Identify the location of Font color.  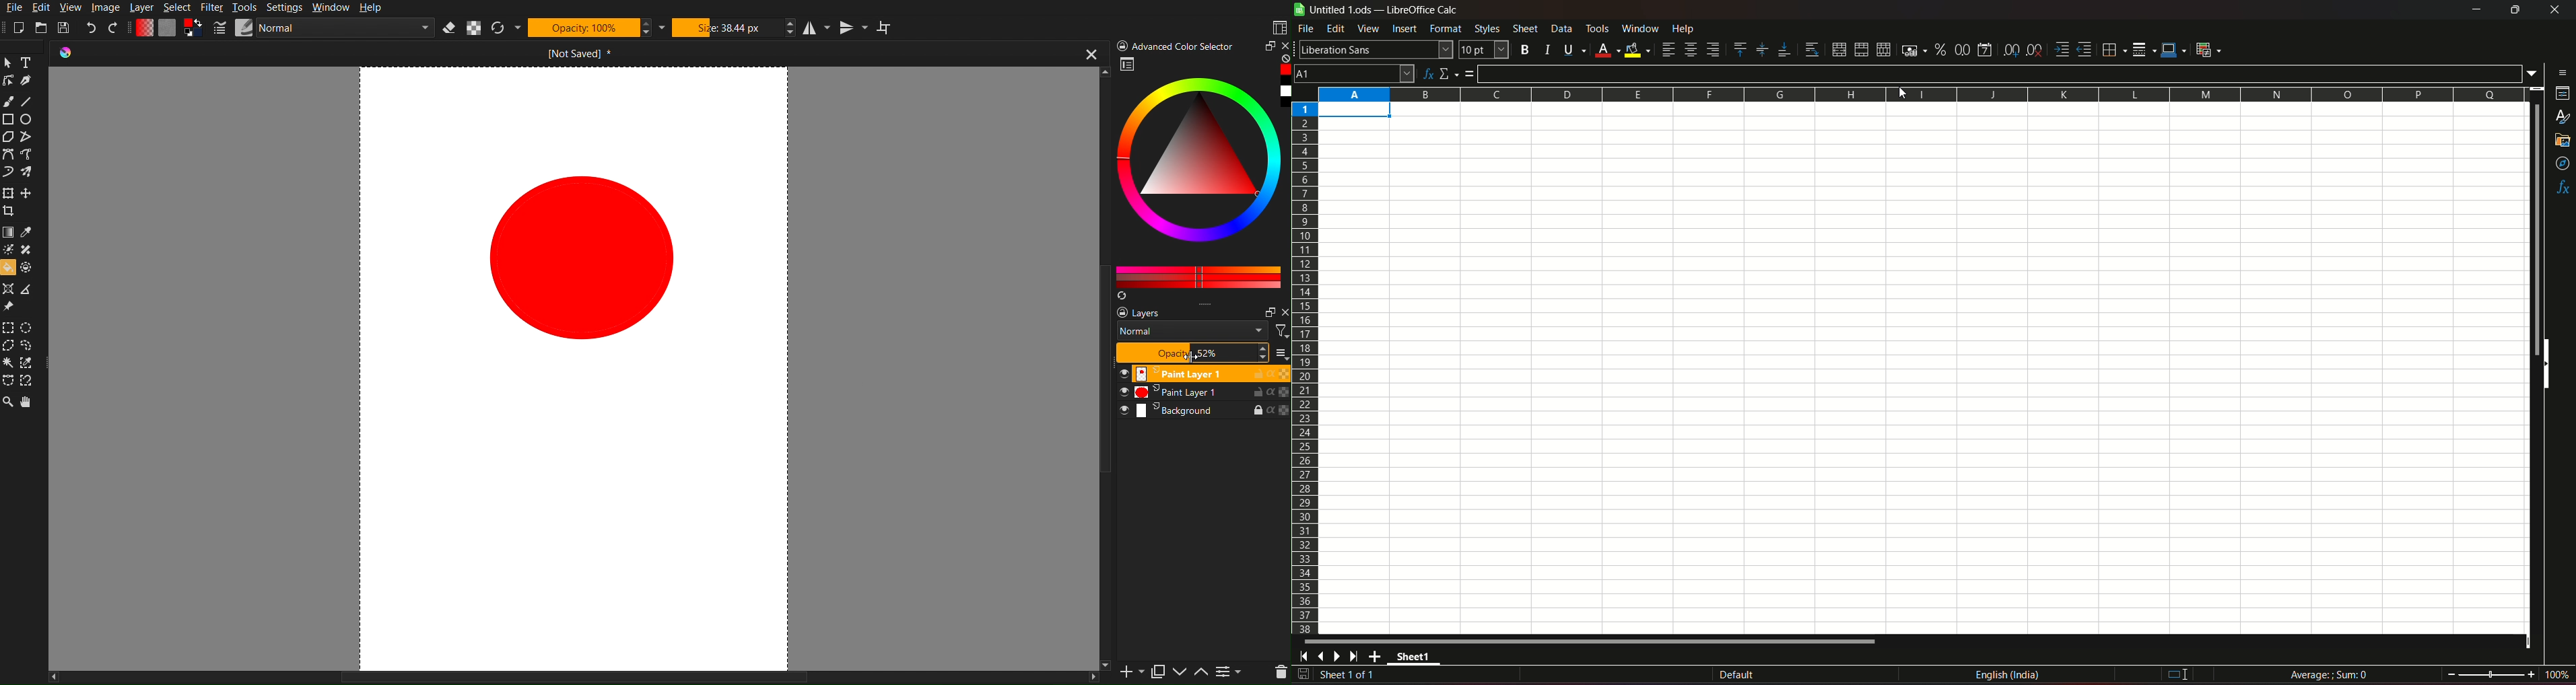
(1606, 48).